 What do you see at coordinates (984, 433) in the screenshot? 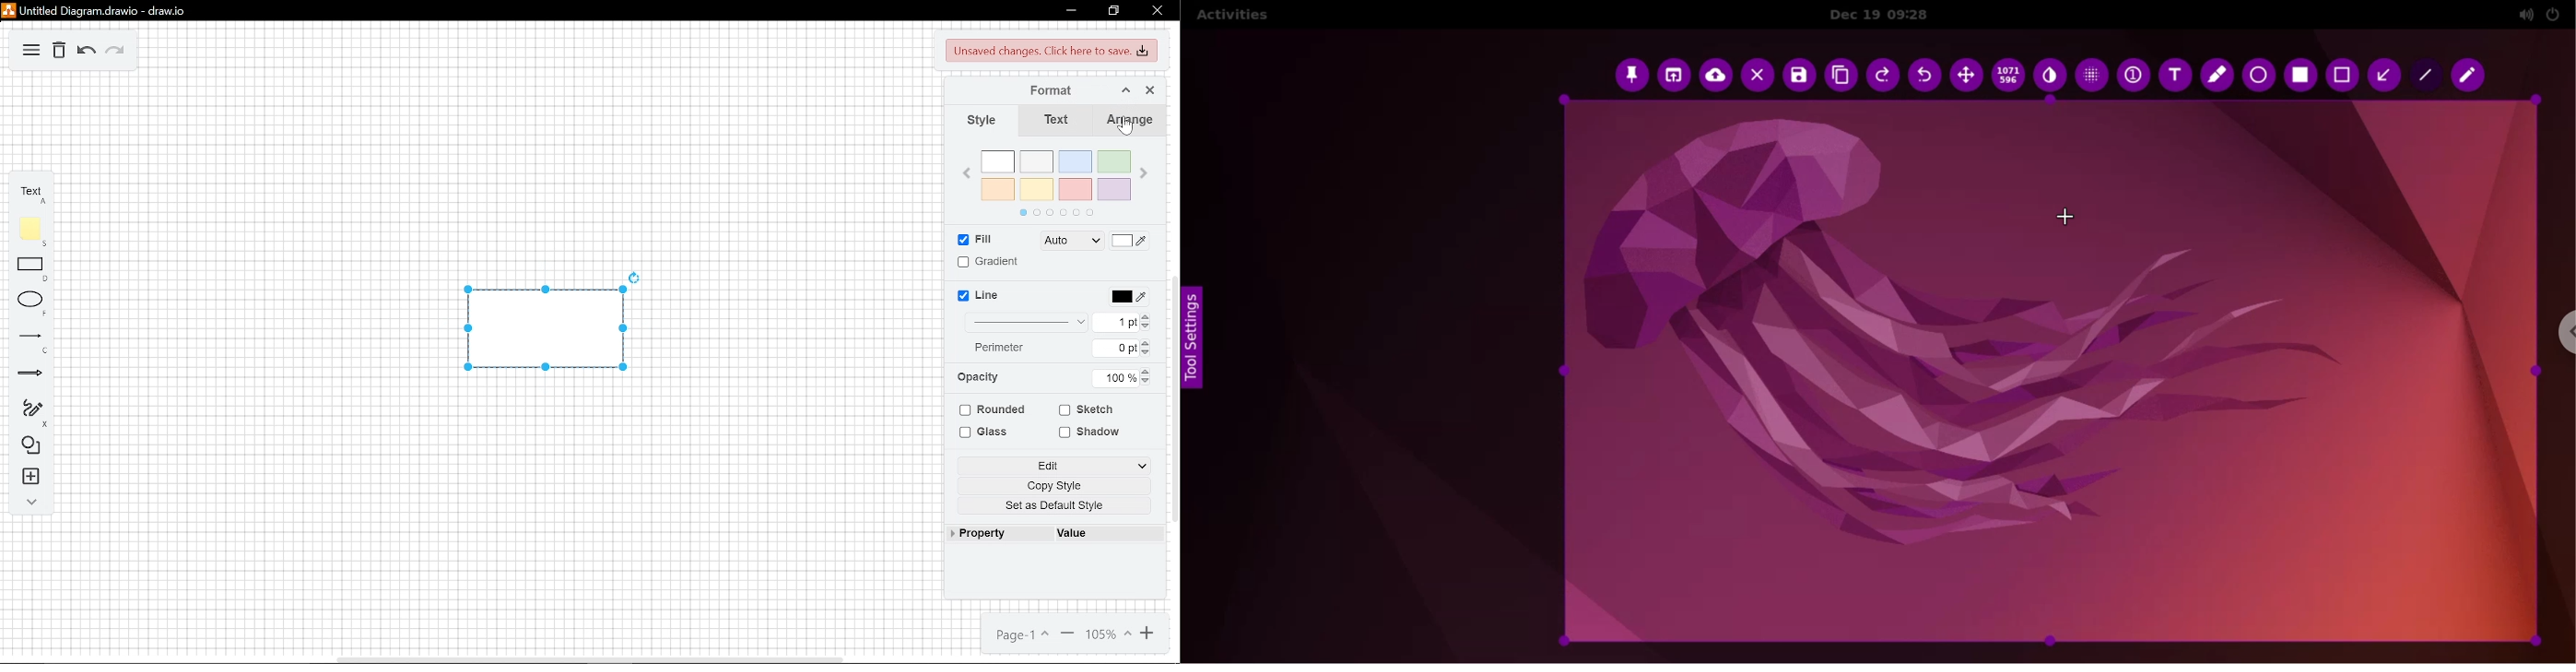
I see `glass` at bounding box center [984, 433].